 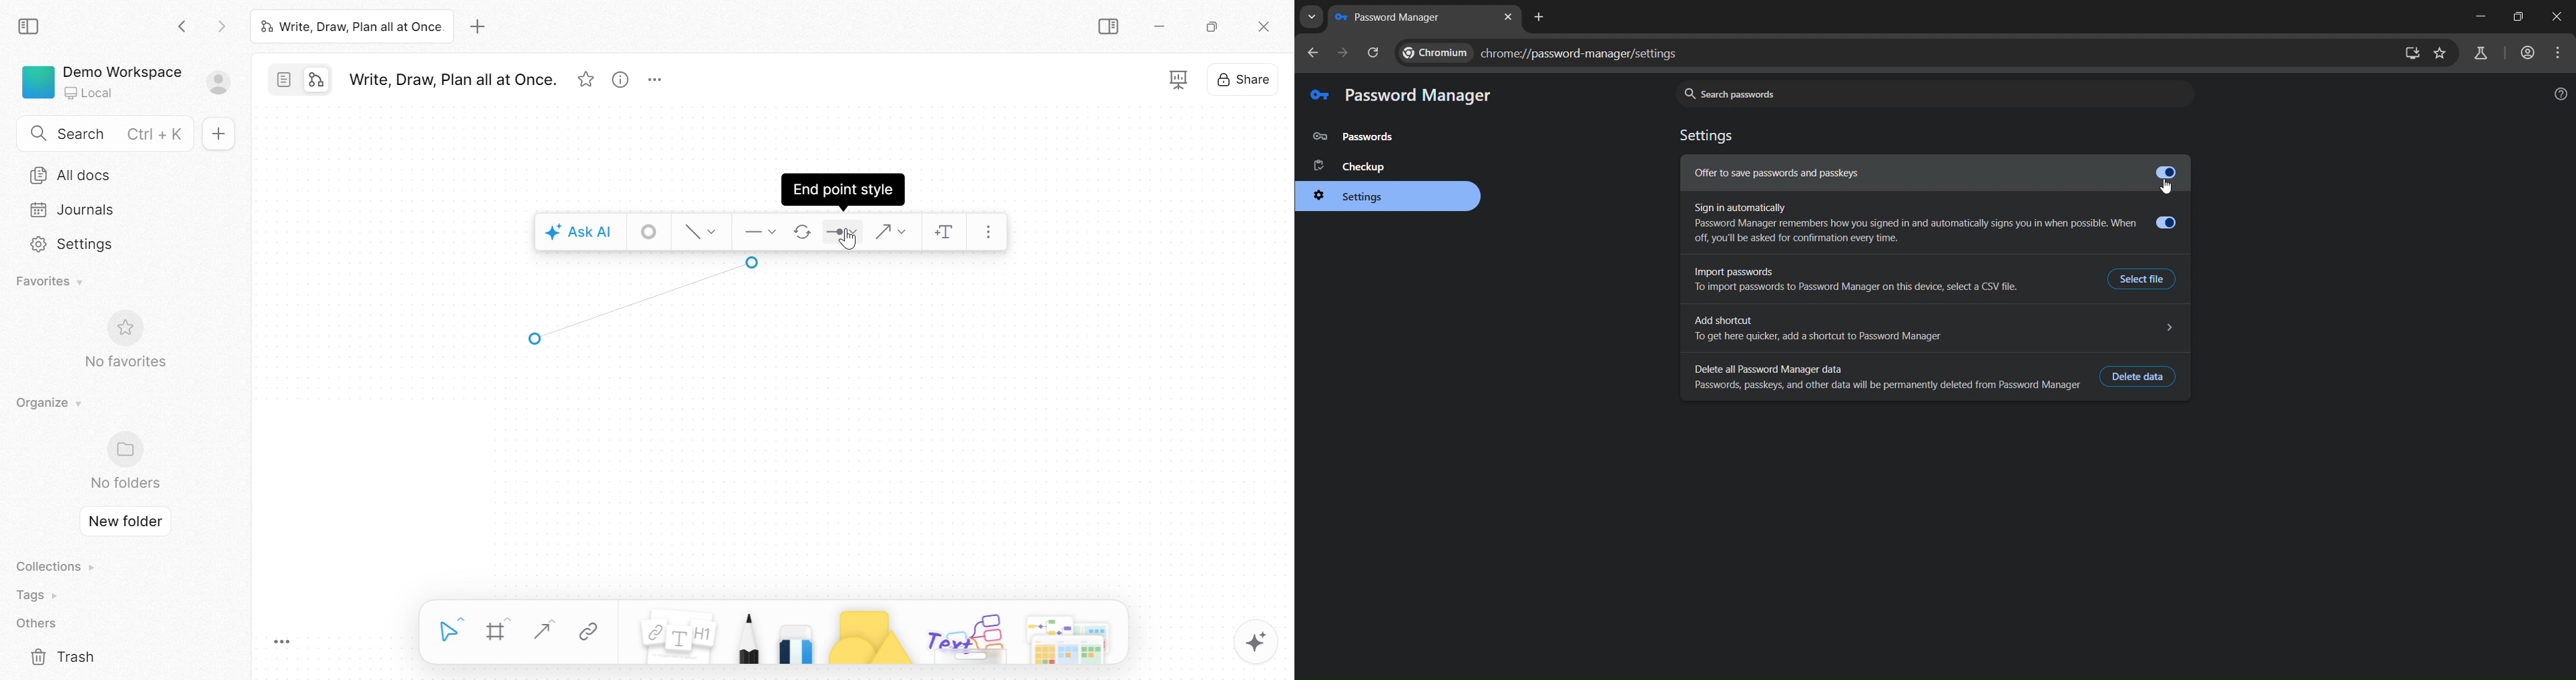 What do you see at coordinates (797, 641) in the screenshot?
I see `Eraser` at bounding box center [797, 641].